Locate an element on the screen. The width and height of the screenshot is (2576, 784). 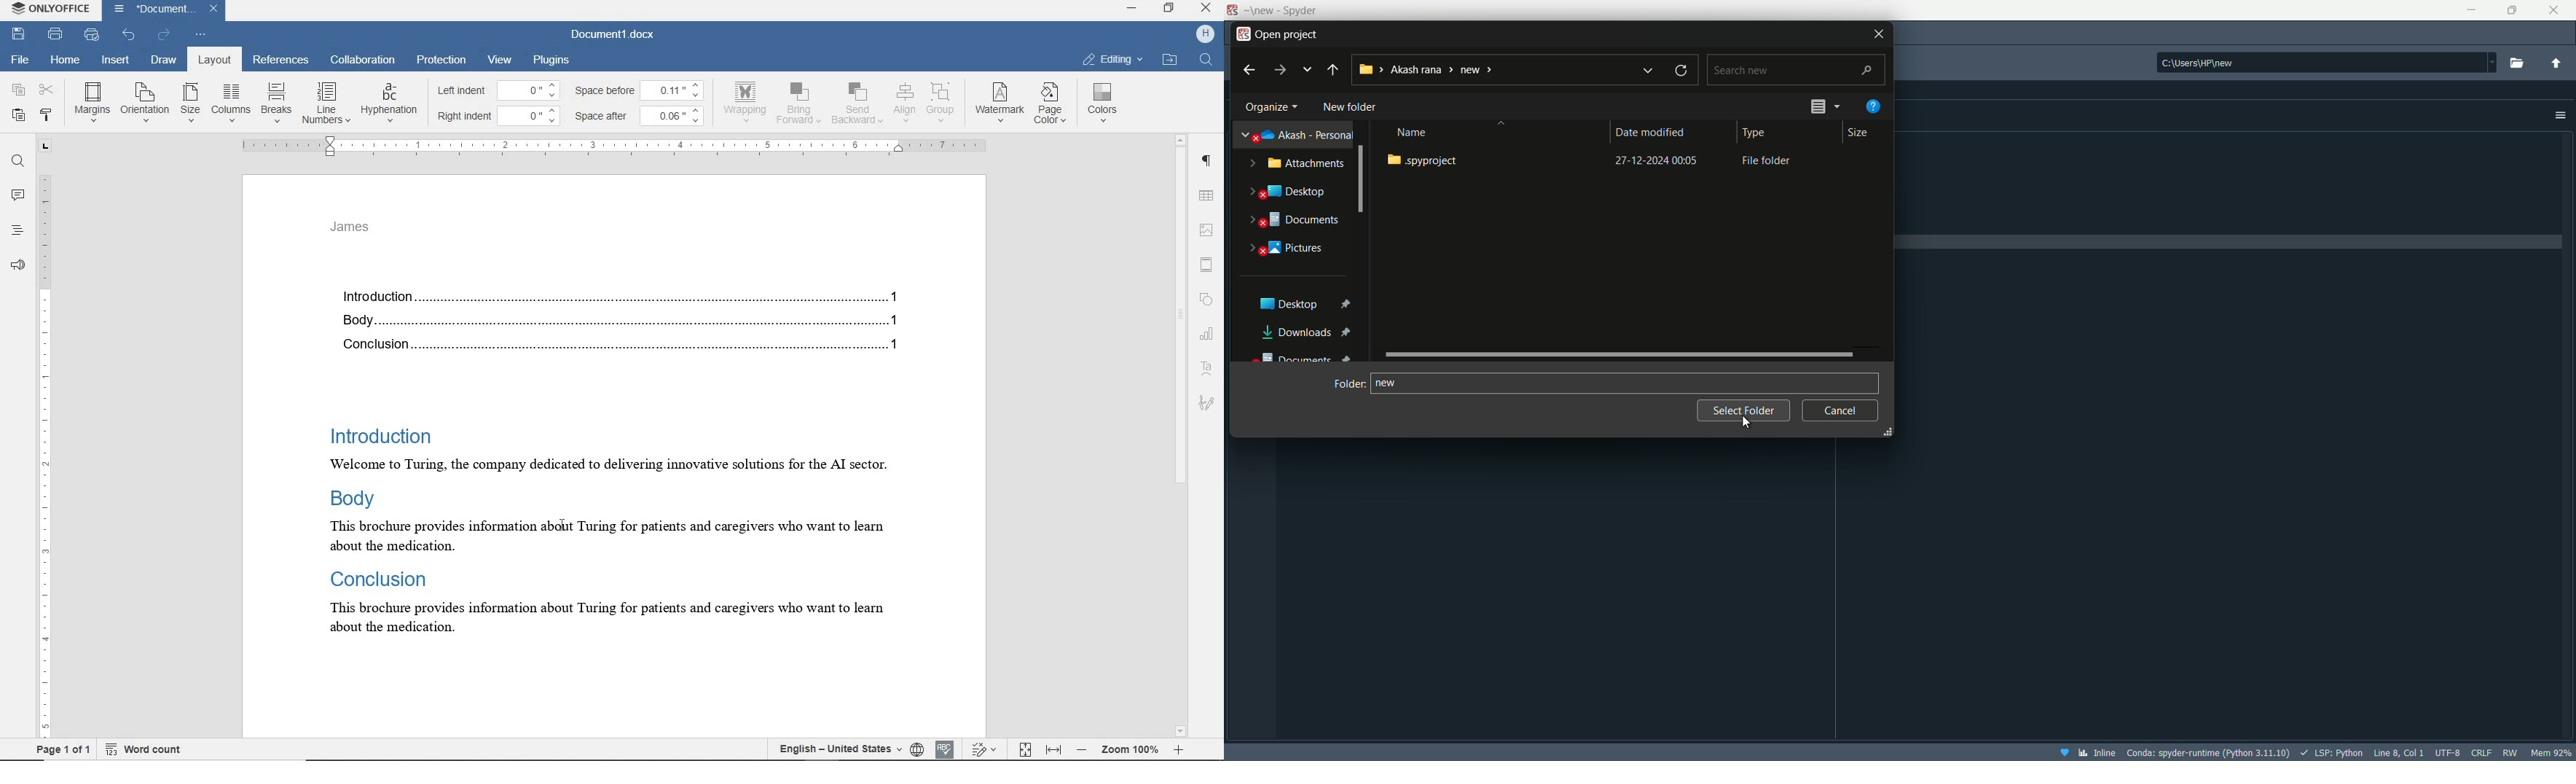
hyphenation is located at coordinates (389, 104).